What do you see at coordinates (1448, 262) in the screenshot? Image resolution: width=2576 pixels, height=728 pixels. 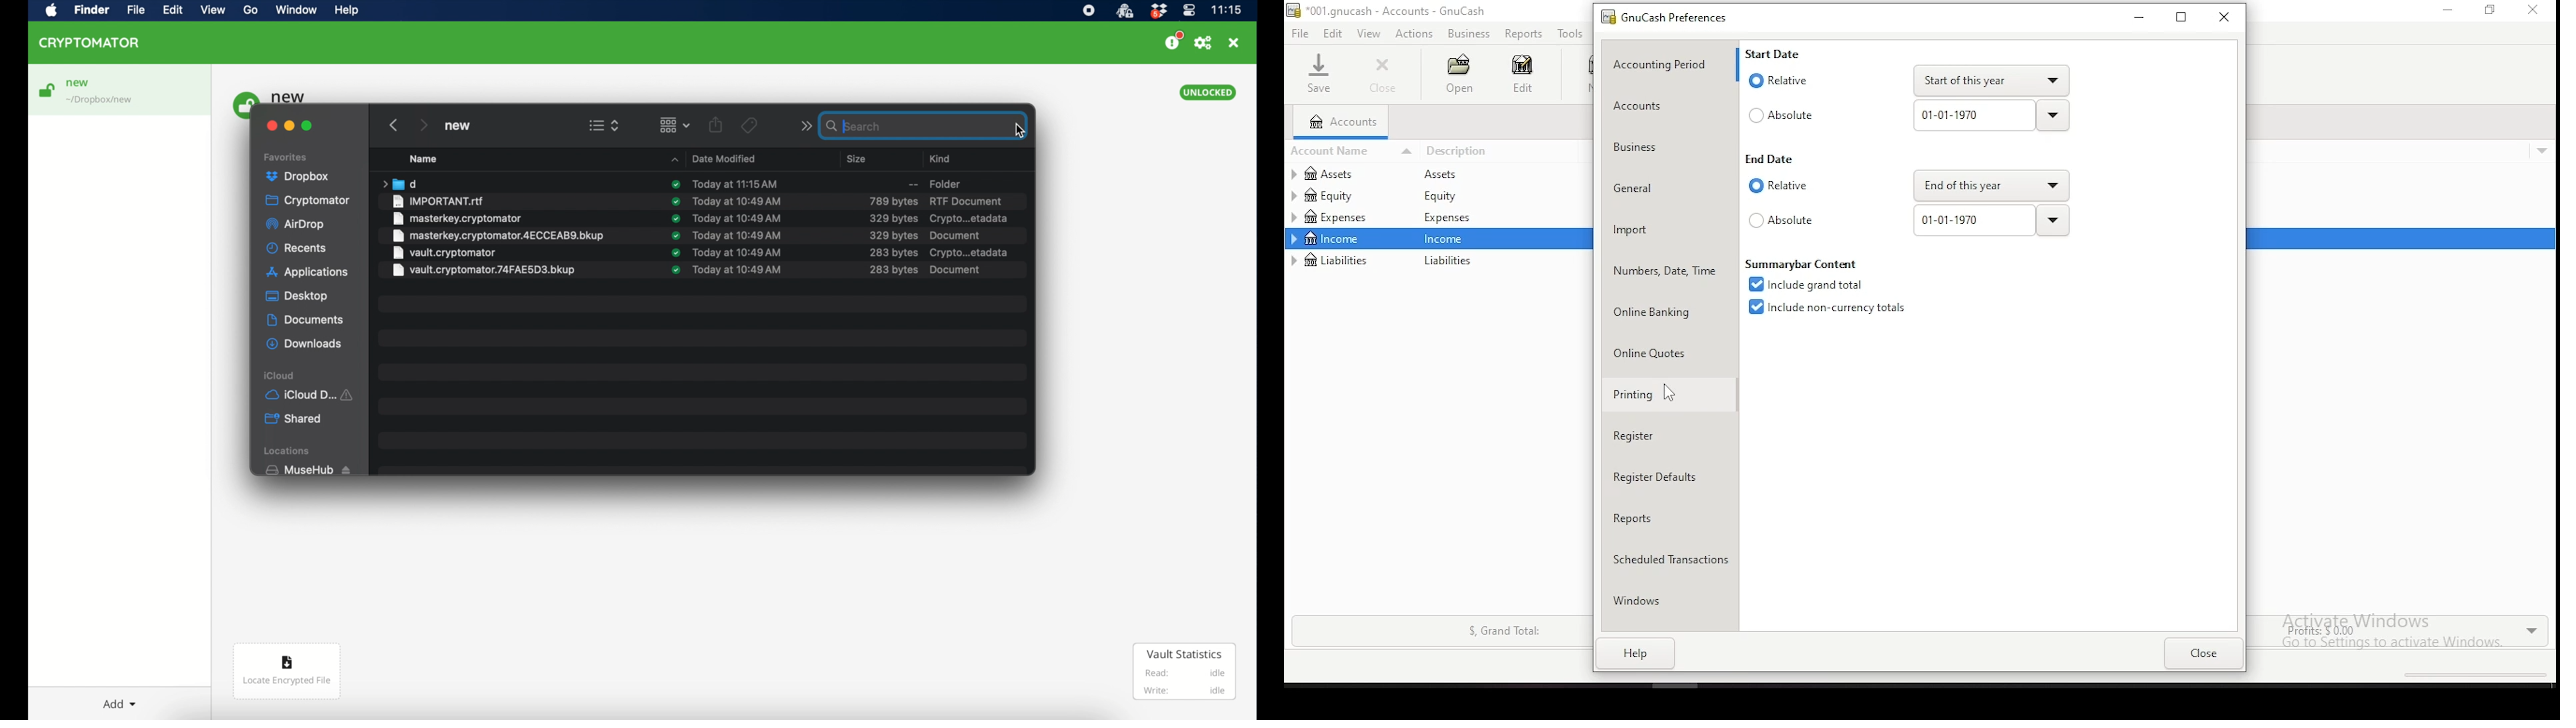 I see `liabilities` at bounding box center [1448, 262].